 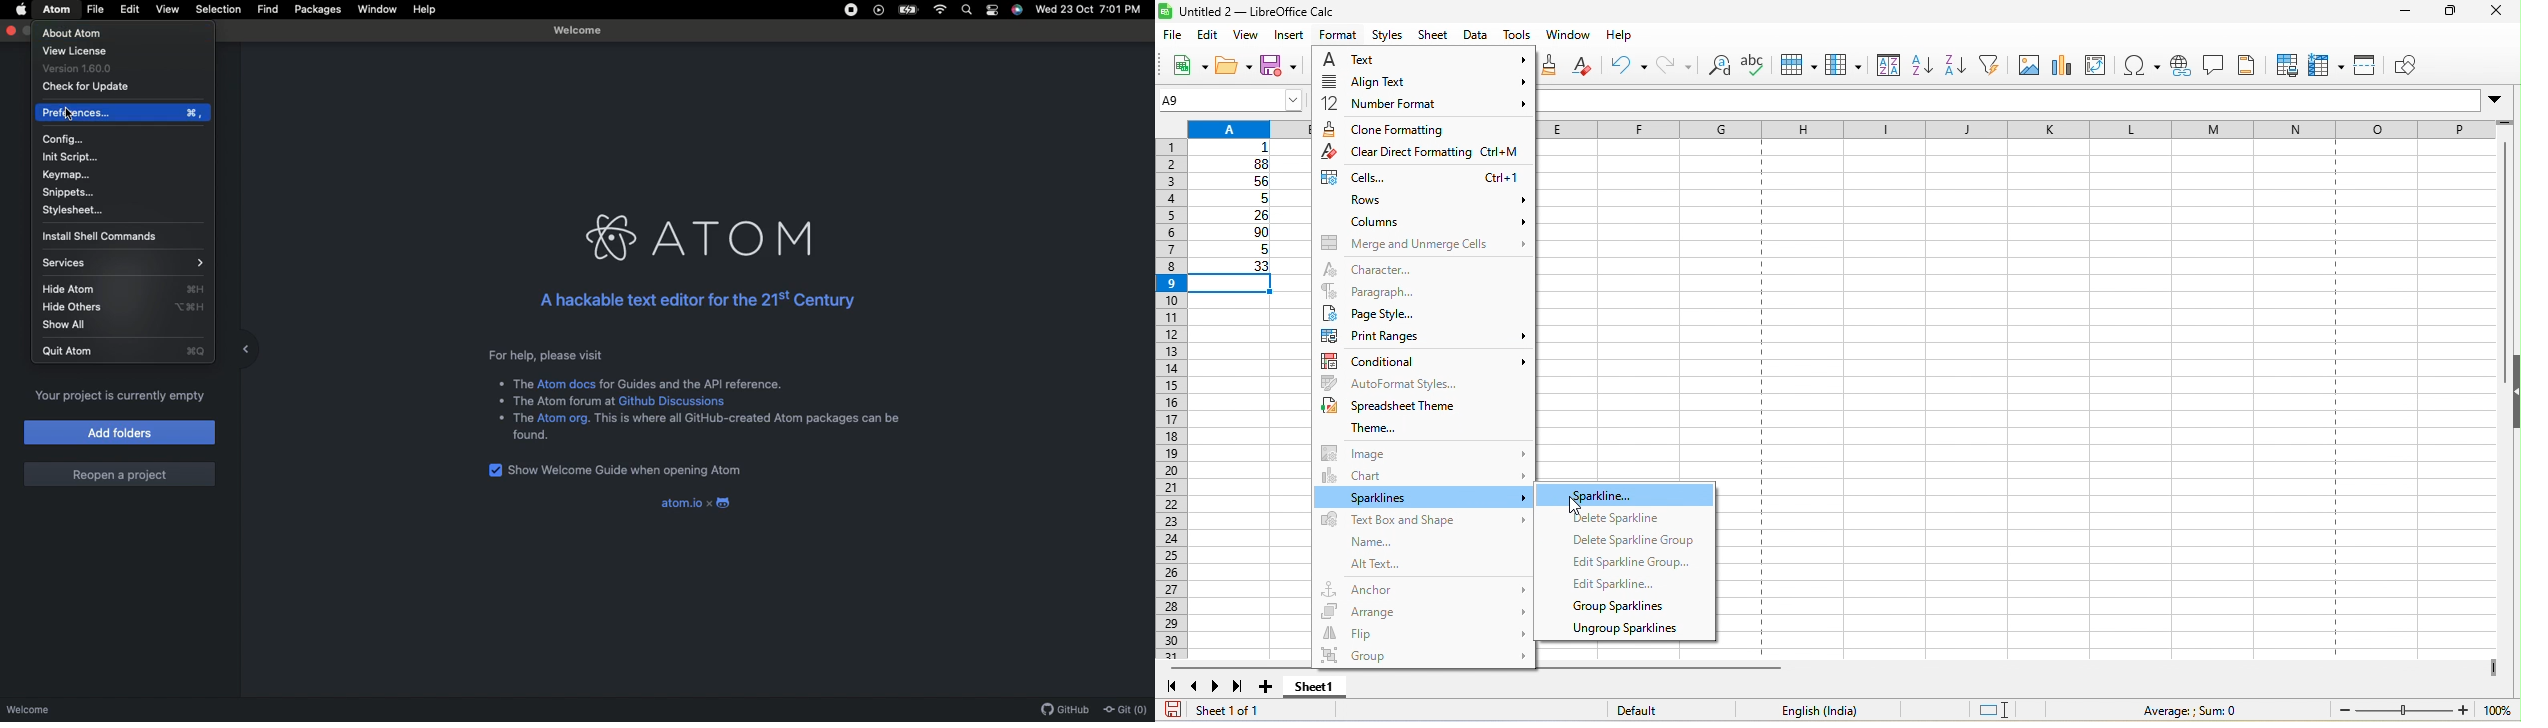 I want to click on clone formatting, so click(x=1554, y=65).